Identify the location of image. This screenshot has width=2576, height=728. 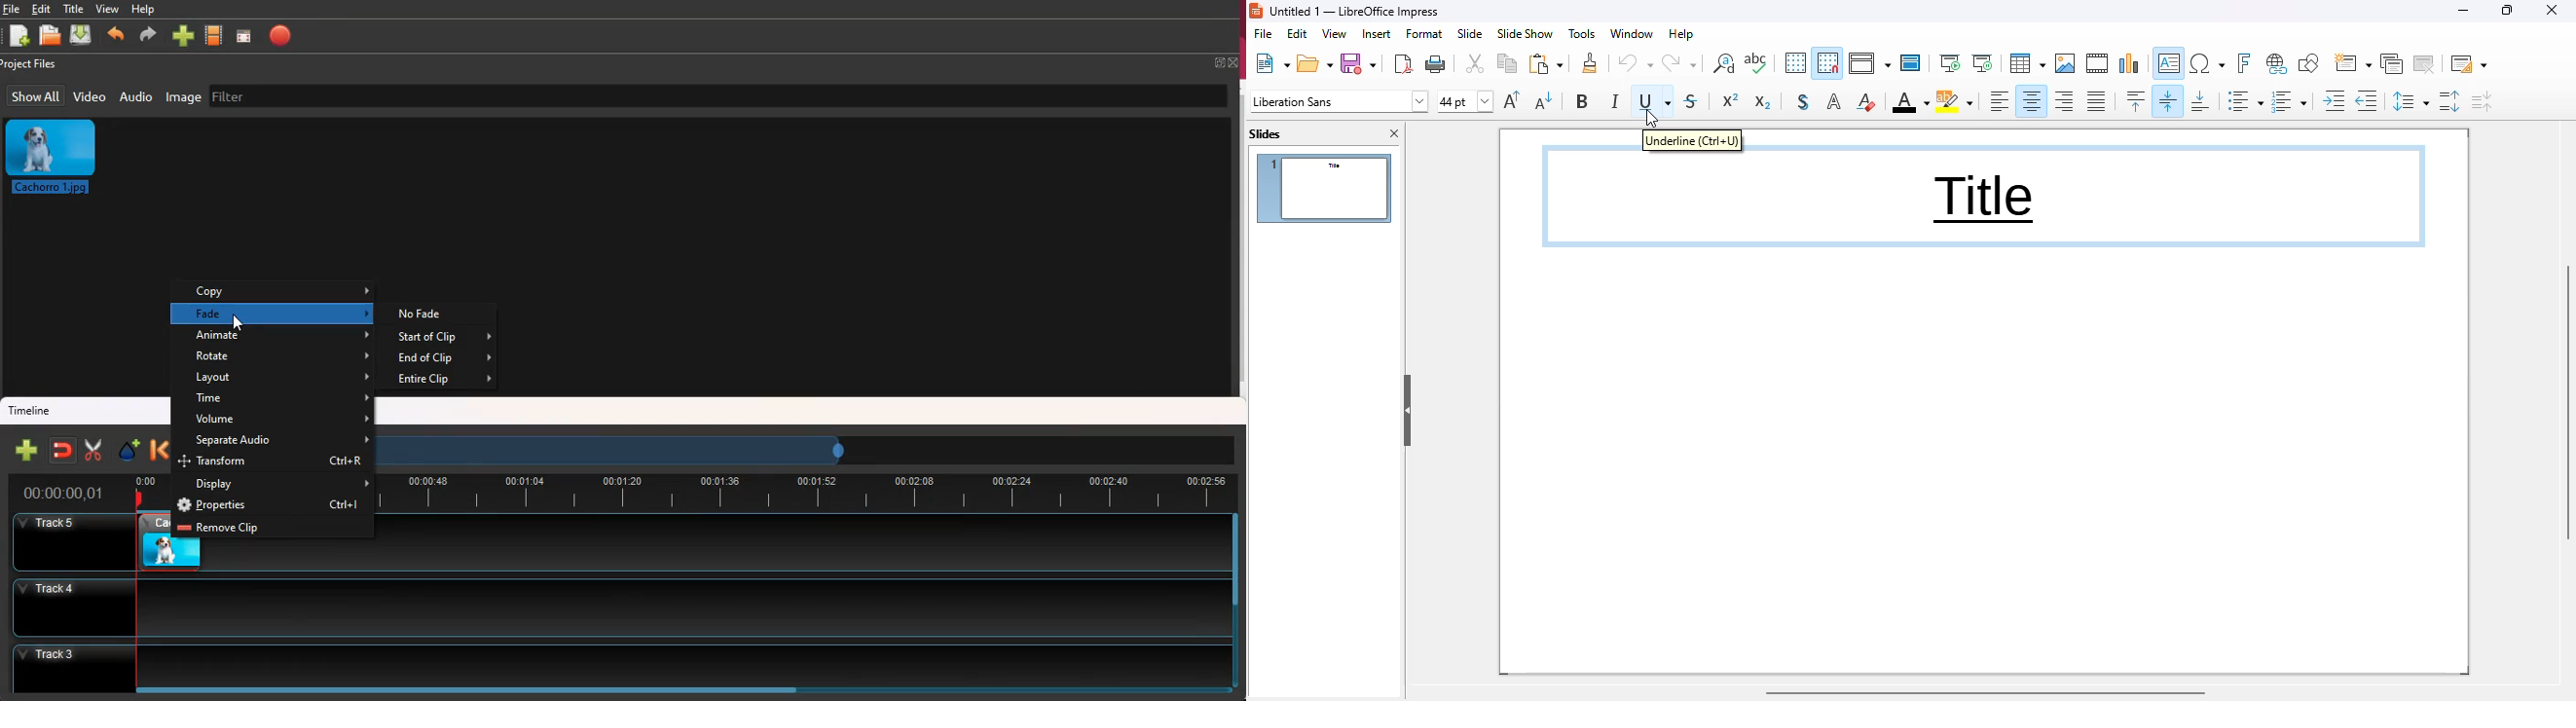
(55, 159).